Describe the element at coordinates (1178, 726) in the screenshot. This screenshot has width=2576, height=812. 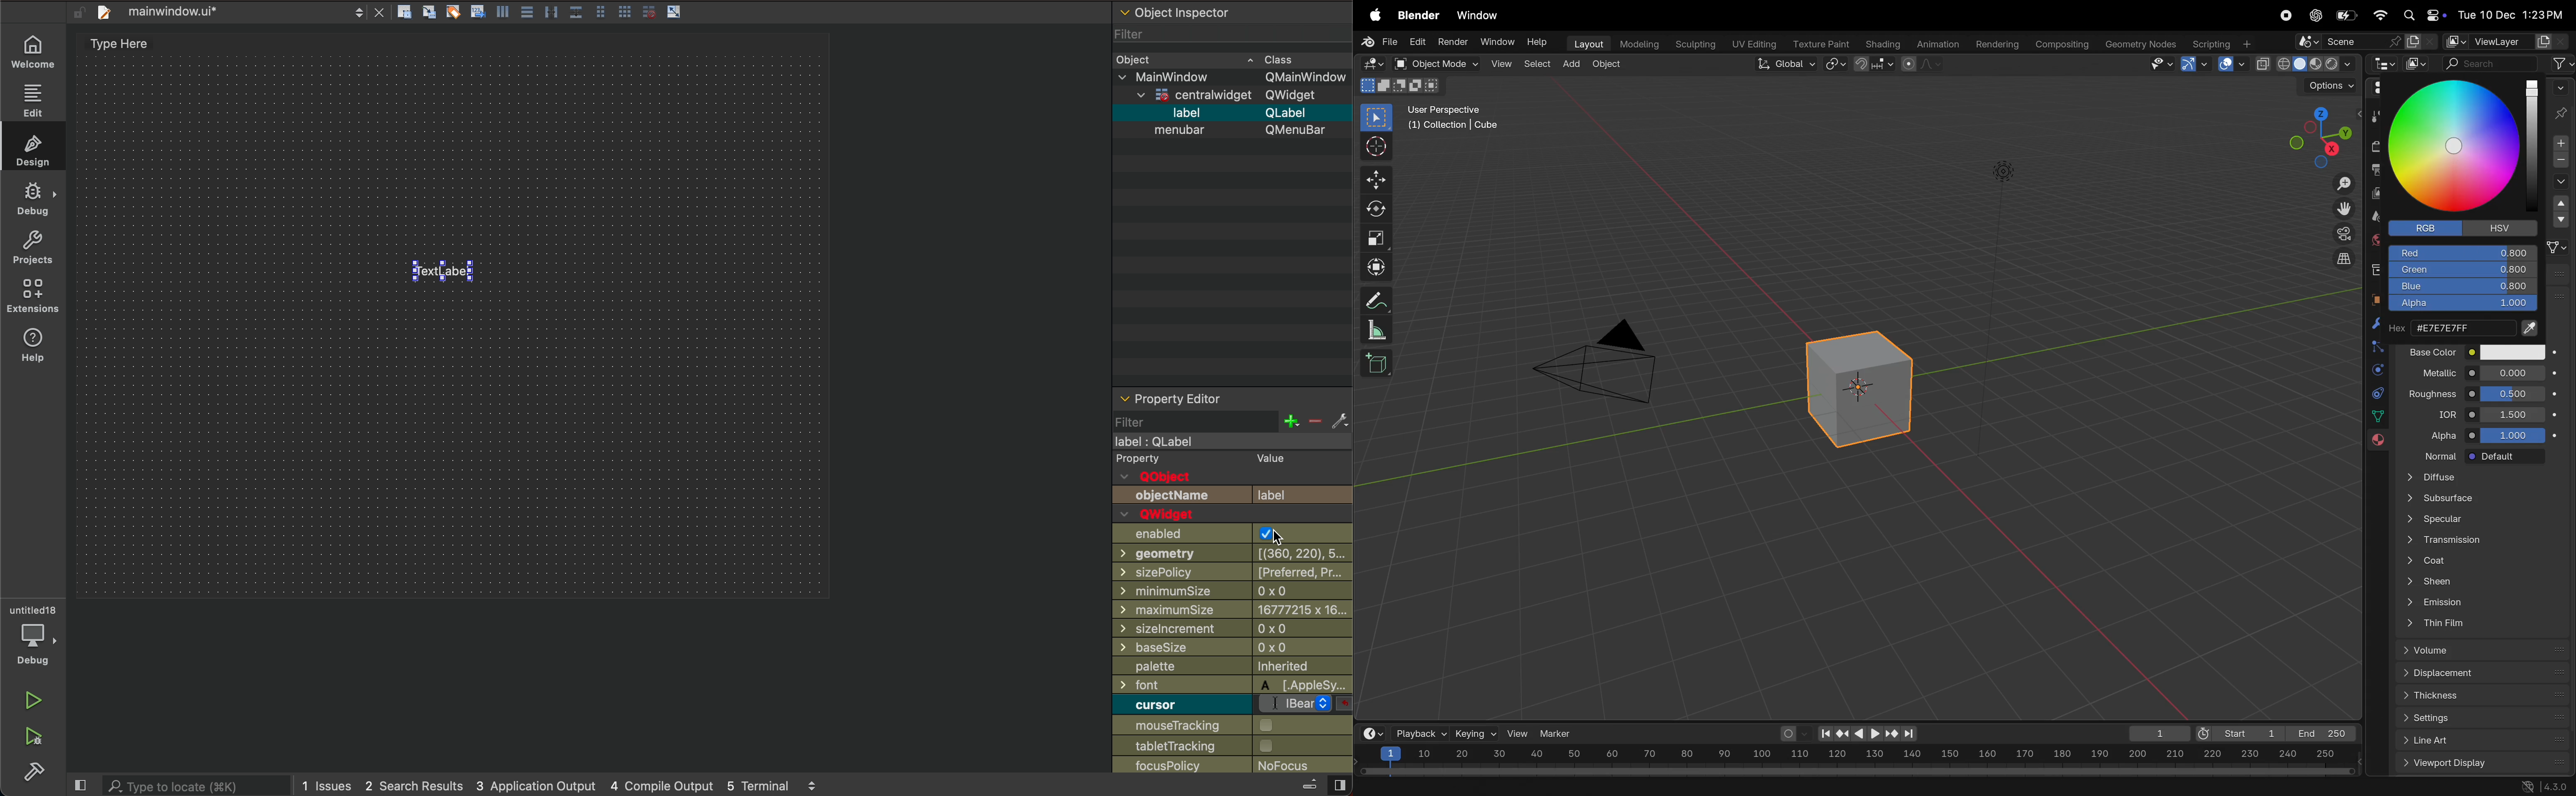
I see `mouse tracking` at that location.